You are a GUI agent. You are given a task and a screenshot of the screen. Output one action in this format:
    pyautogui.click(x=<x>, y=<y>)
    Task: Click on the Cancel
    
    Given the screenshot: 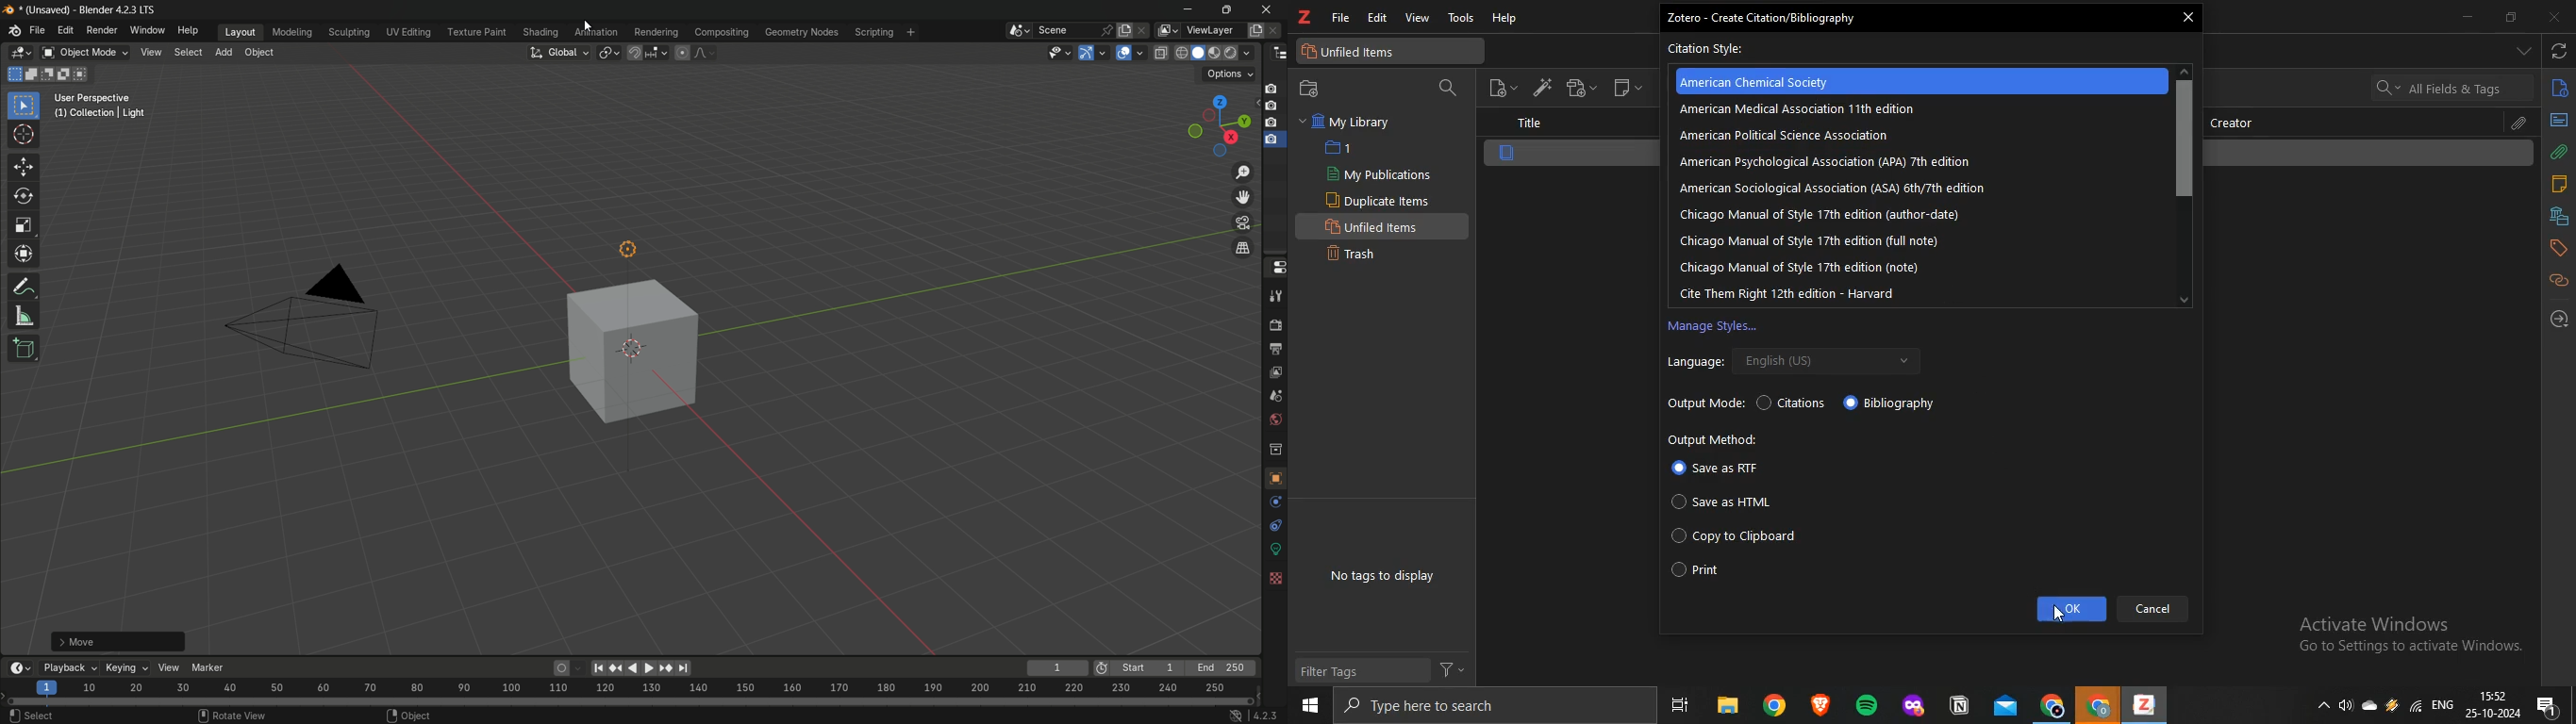 What is the action you would take?
    pyautogui.click(x=2152, y=609)
    